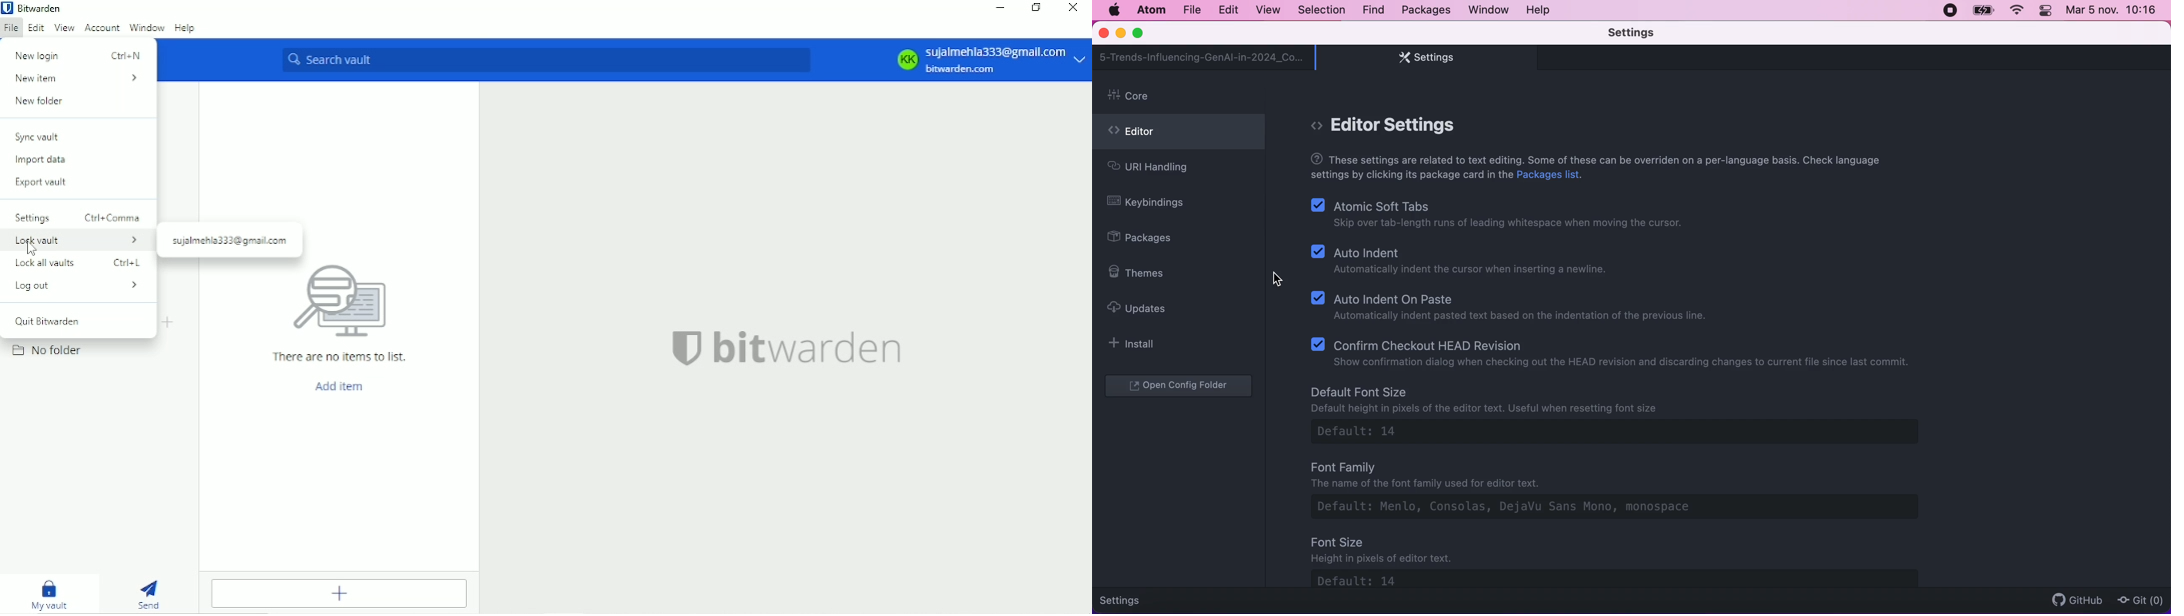 The image size is (2184, 616). What do you see at coordinates (1151, 10) in the screenshot?
I see `atom` at bounding box center [1151, 10].